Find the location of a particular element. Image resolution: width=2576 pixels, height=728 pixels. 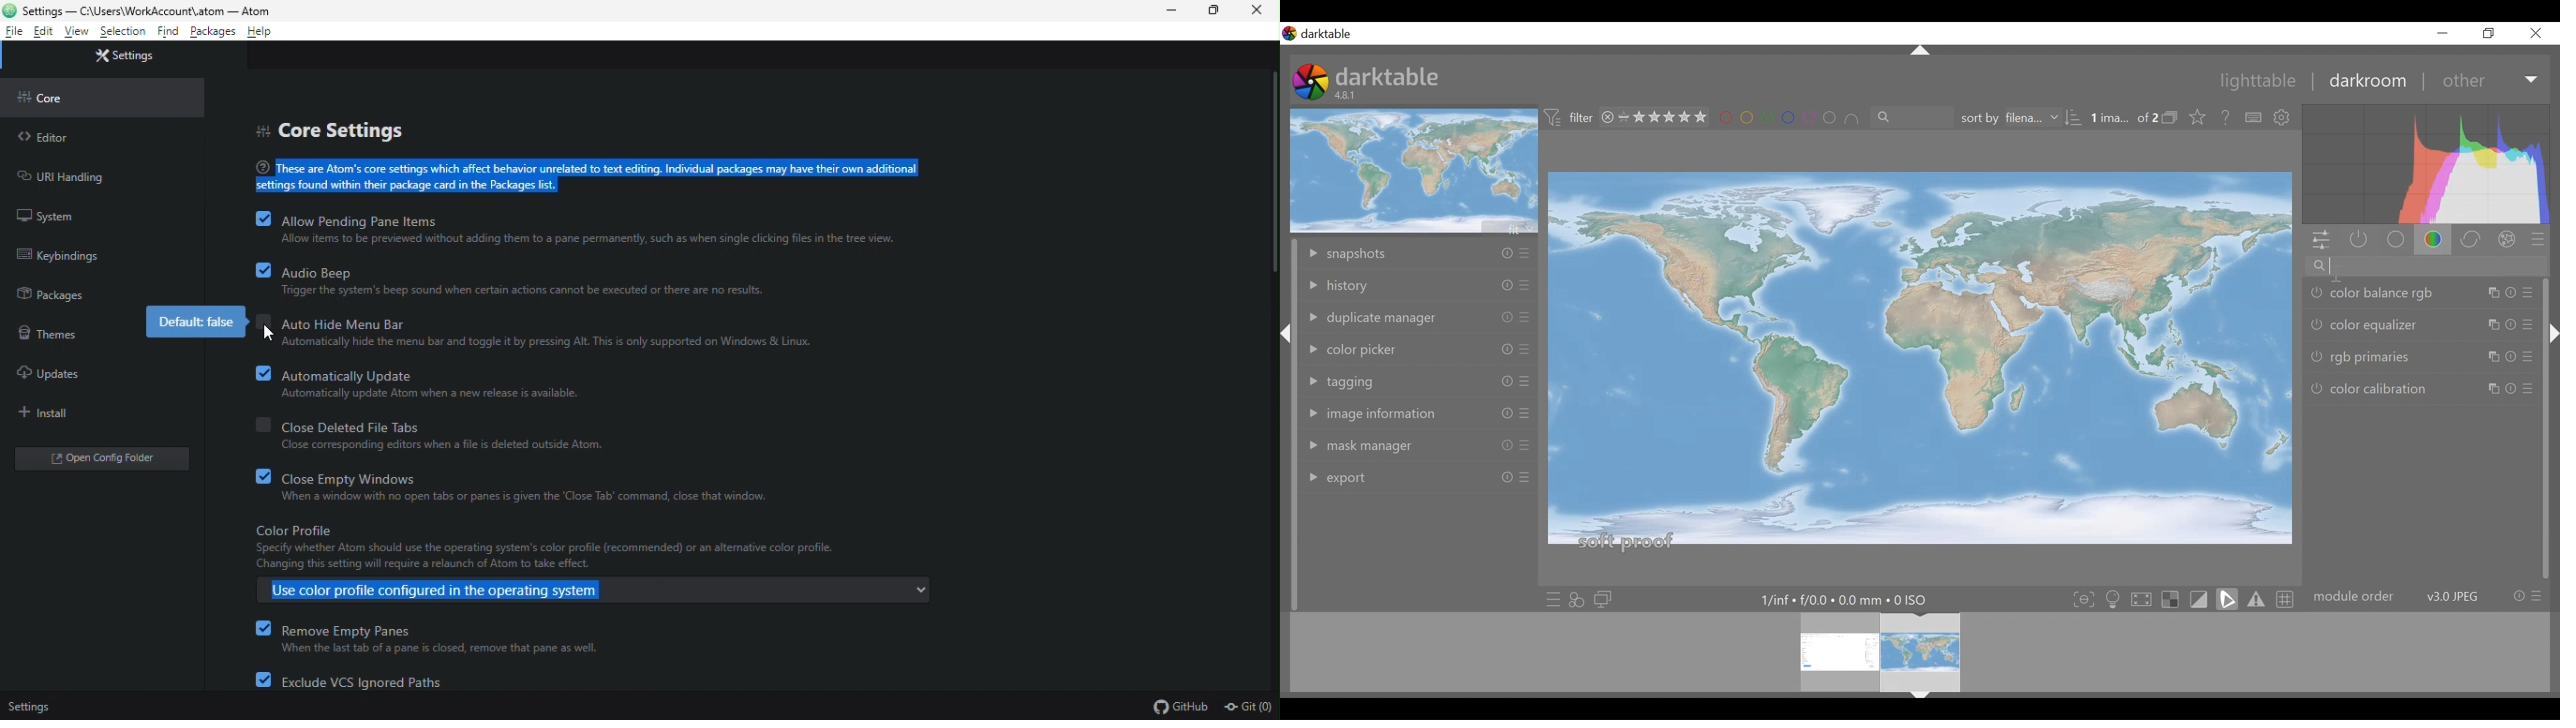

core is located at coordinates (49, 99).